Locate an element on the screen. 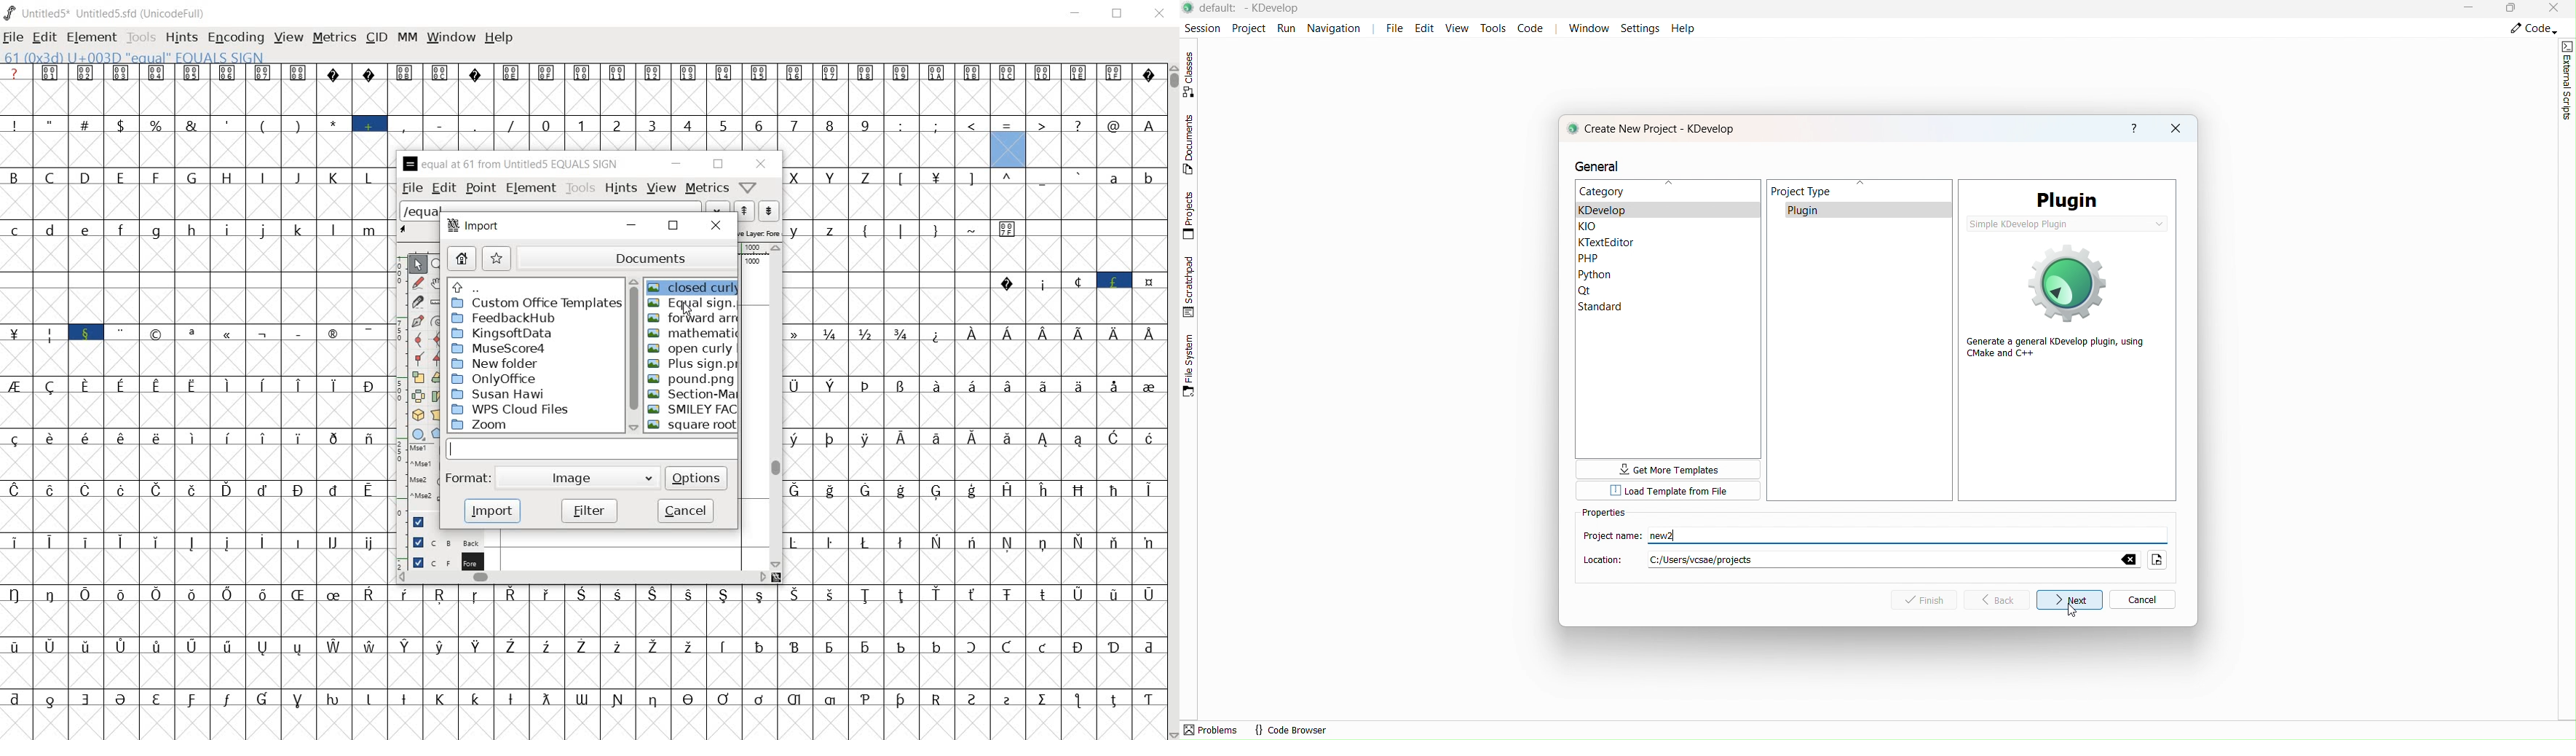  rotate the selection in 3D and project back to plane is located at coordinates (418, 414).